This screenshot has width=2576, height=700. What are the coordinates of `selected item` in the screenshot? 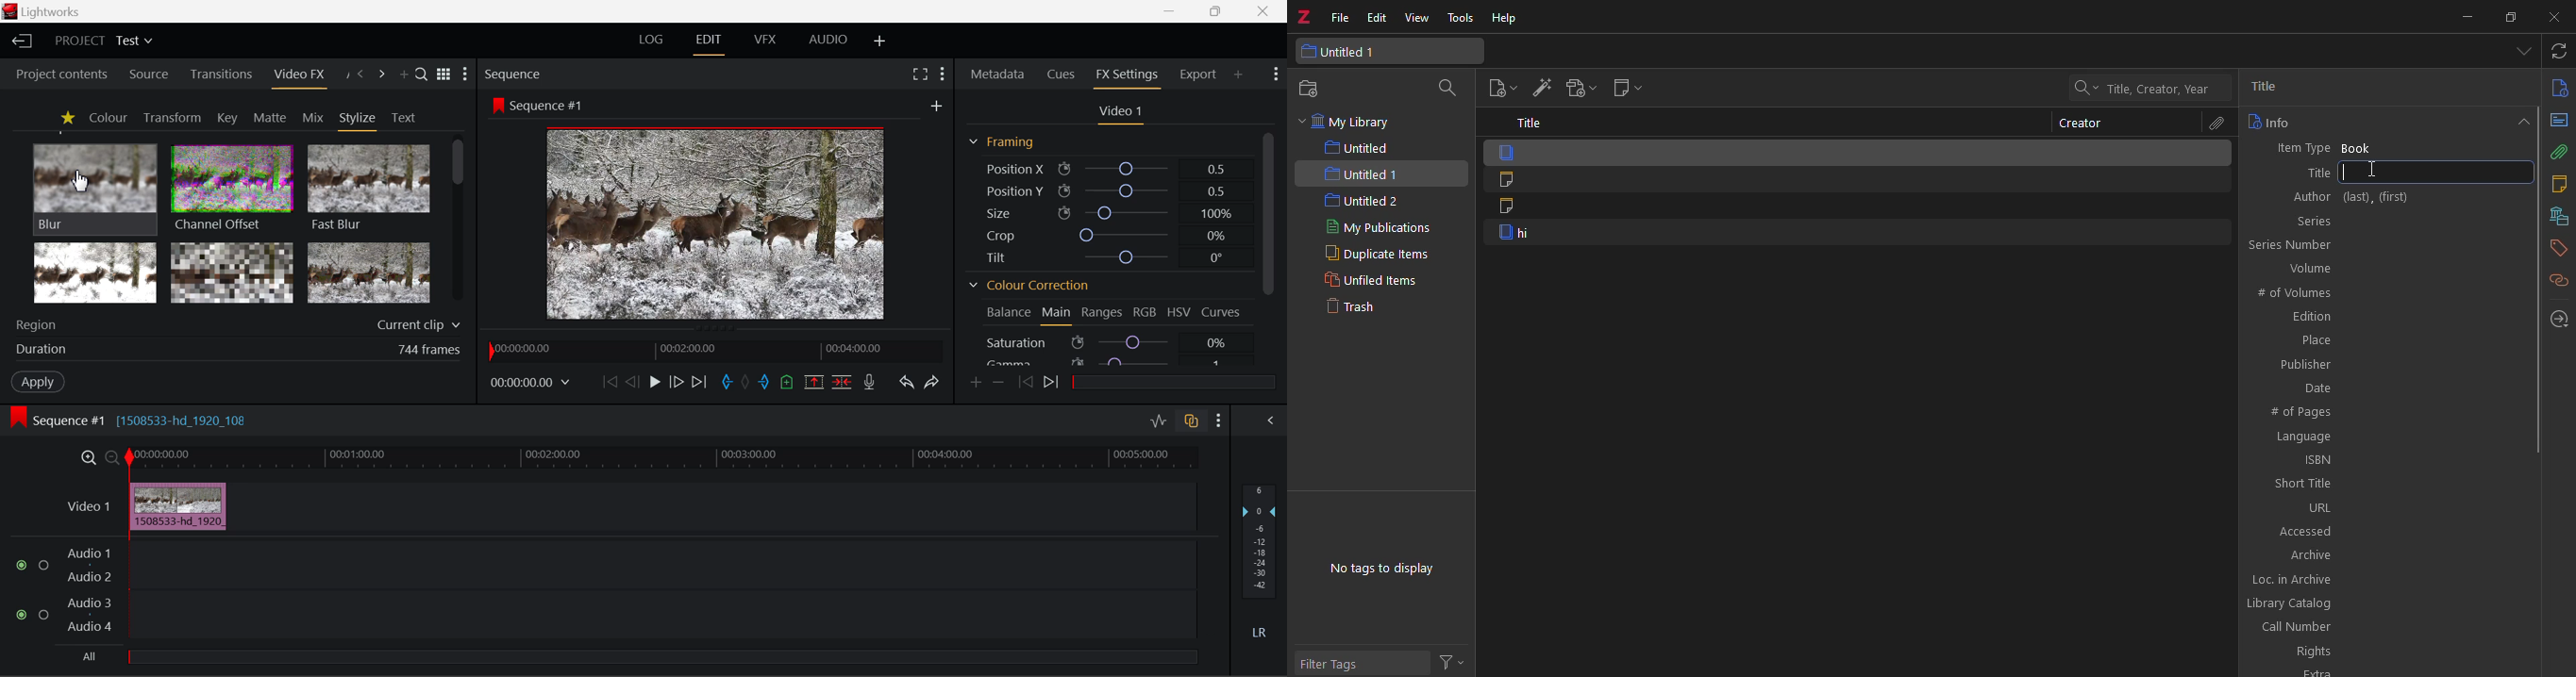 It's located at (1859, 152).